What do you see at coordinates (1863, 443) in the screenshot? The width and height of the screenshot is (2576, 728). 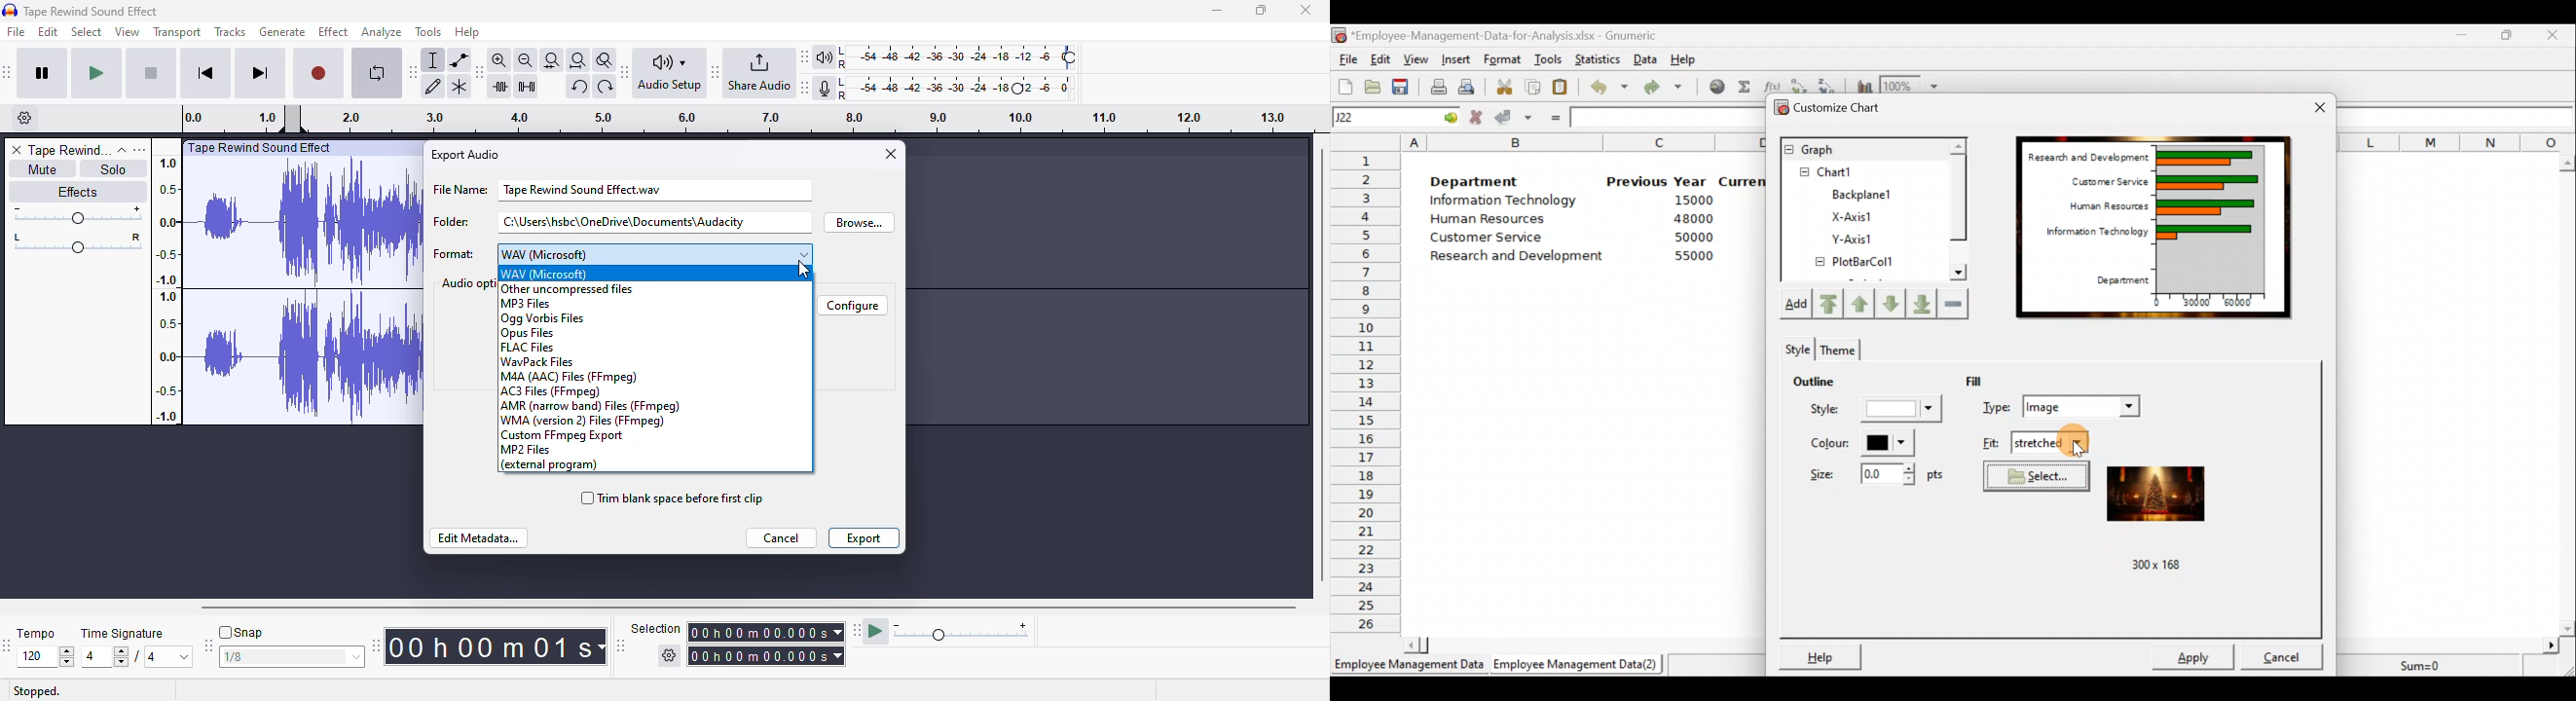 I see `Color` at bounding box center [1863, 443].